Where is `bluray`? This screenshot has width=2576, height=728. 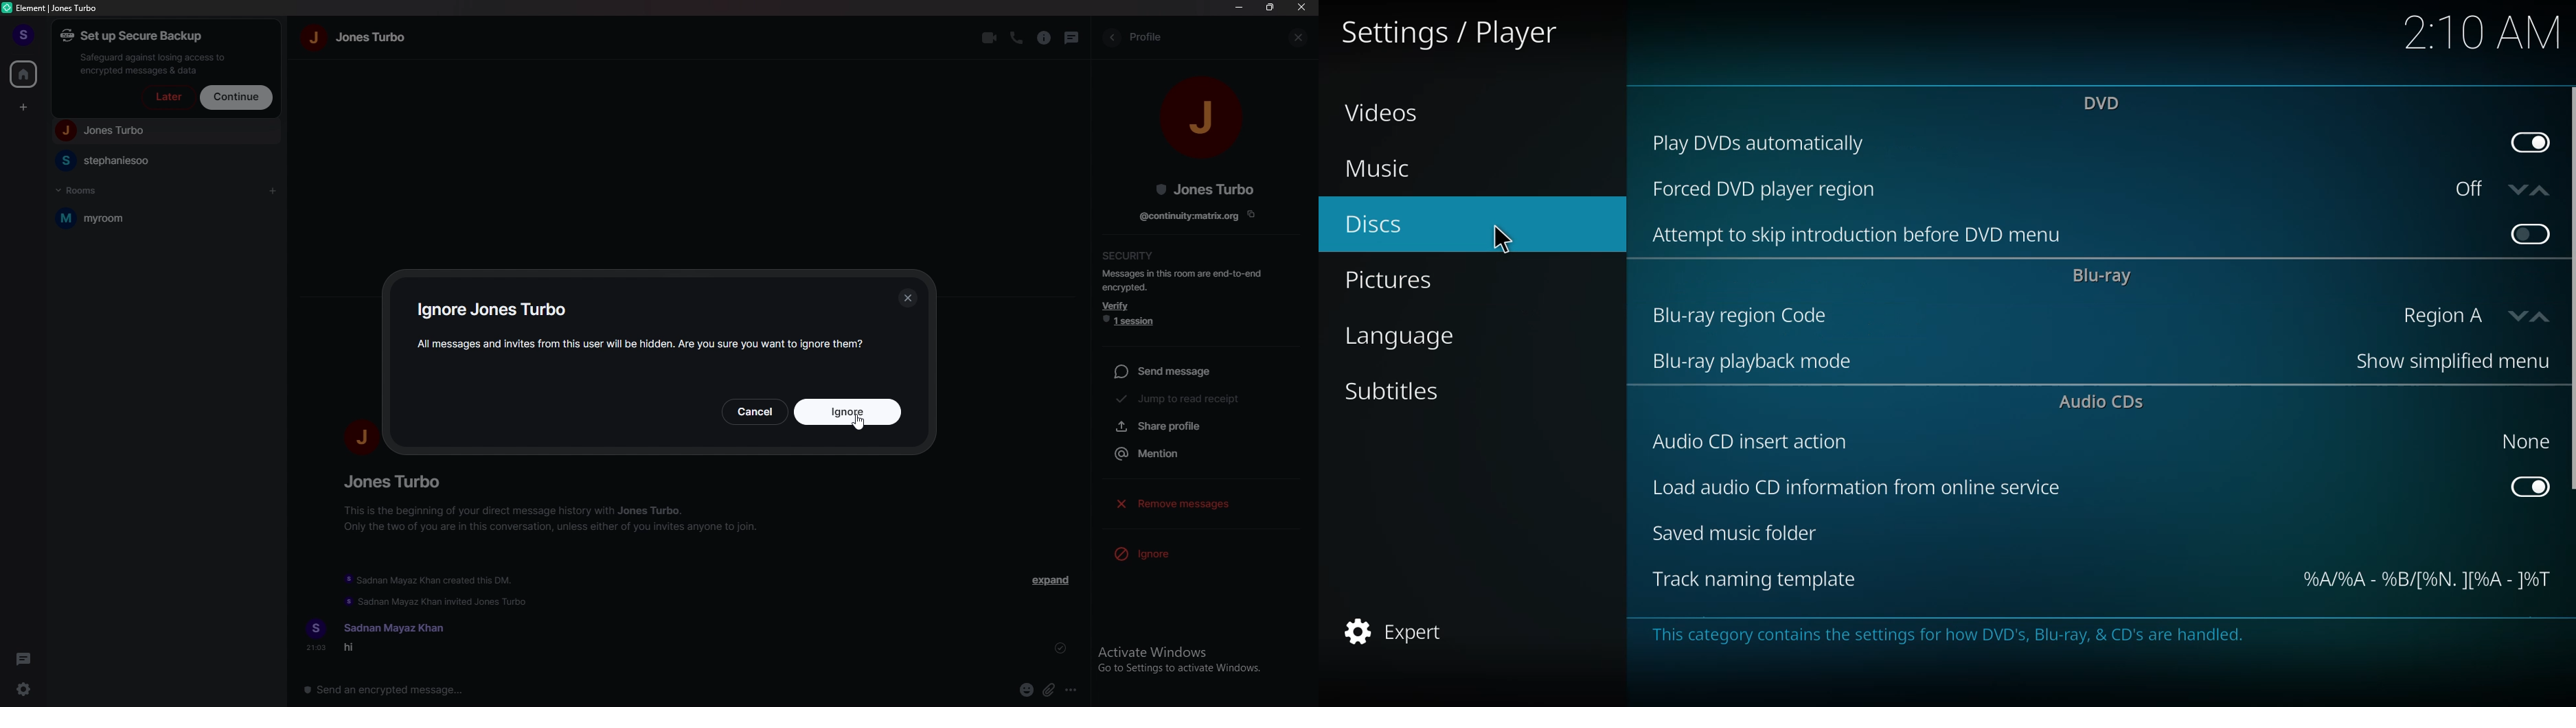
bluray is located at coordinates (2105, 276).